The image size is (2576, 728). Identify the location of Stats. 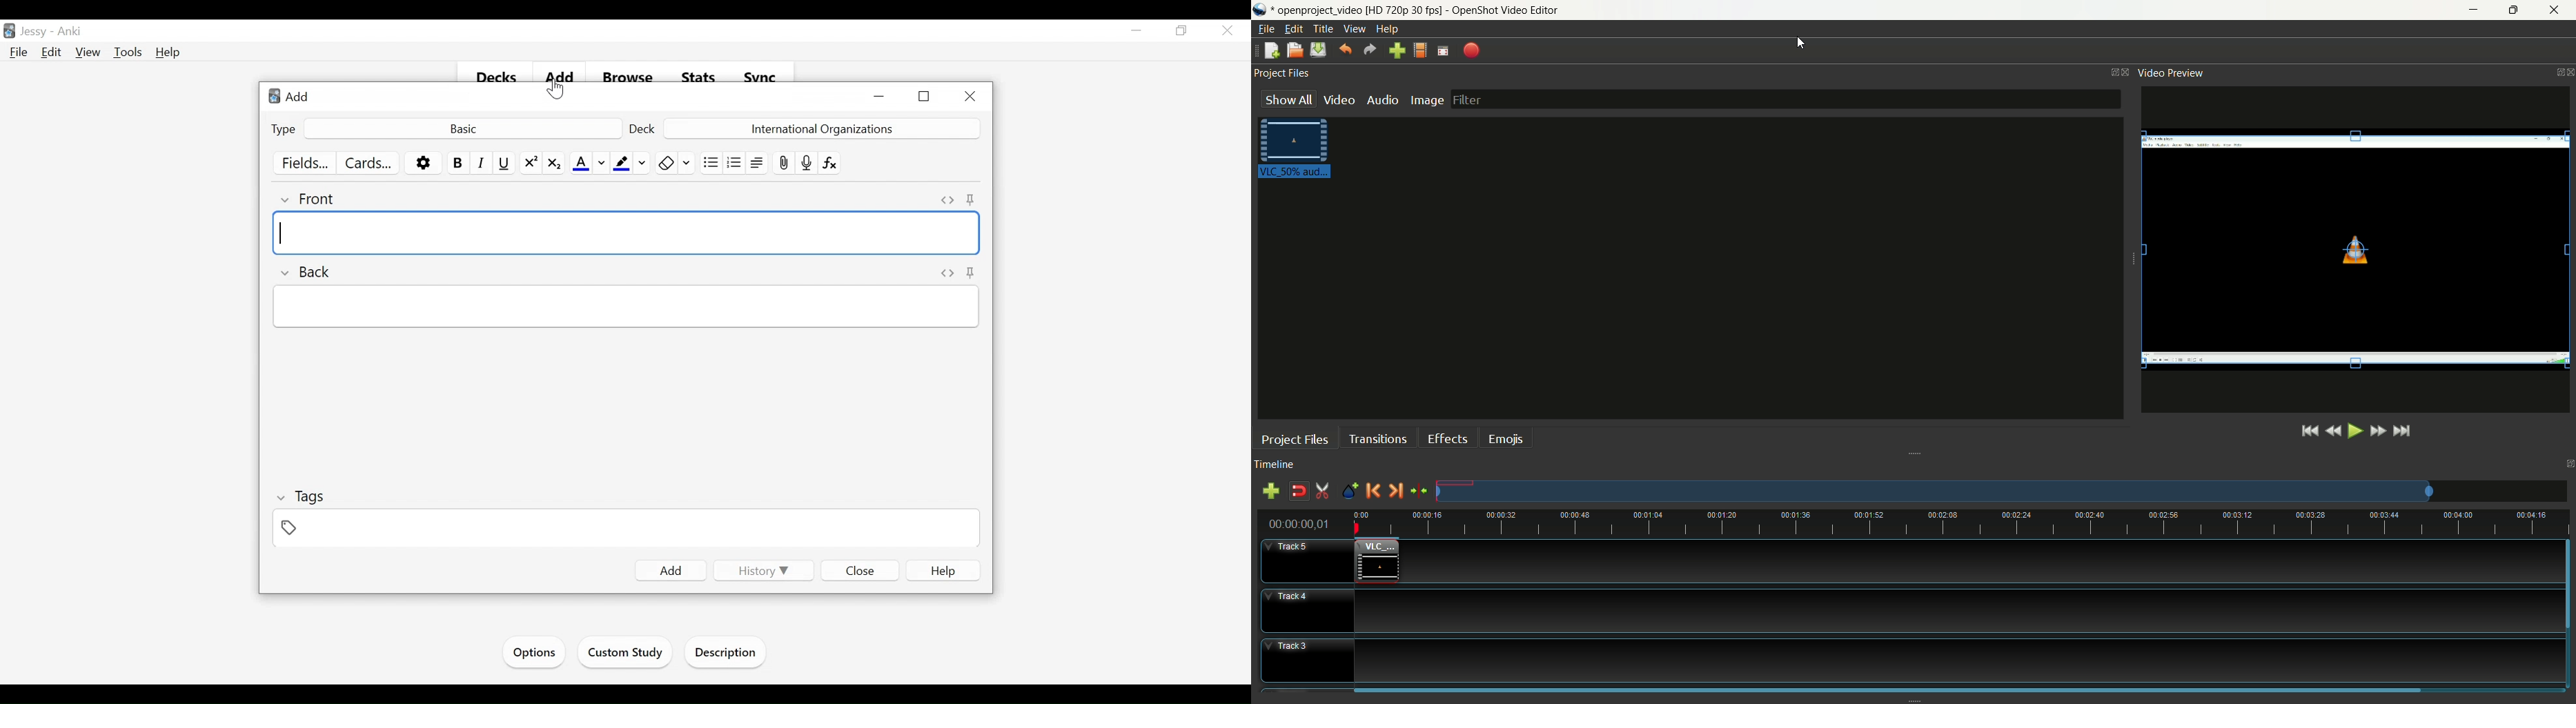
(697, 76).